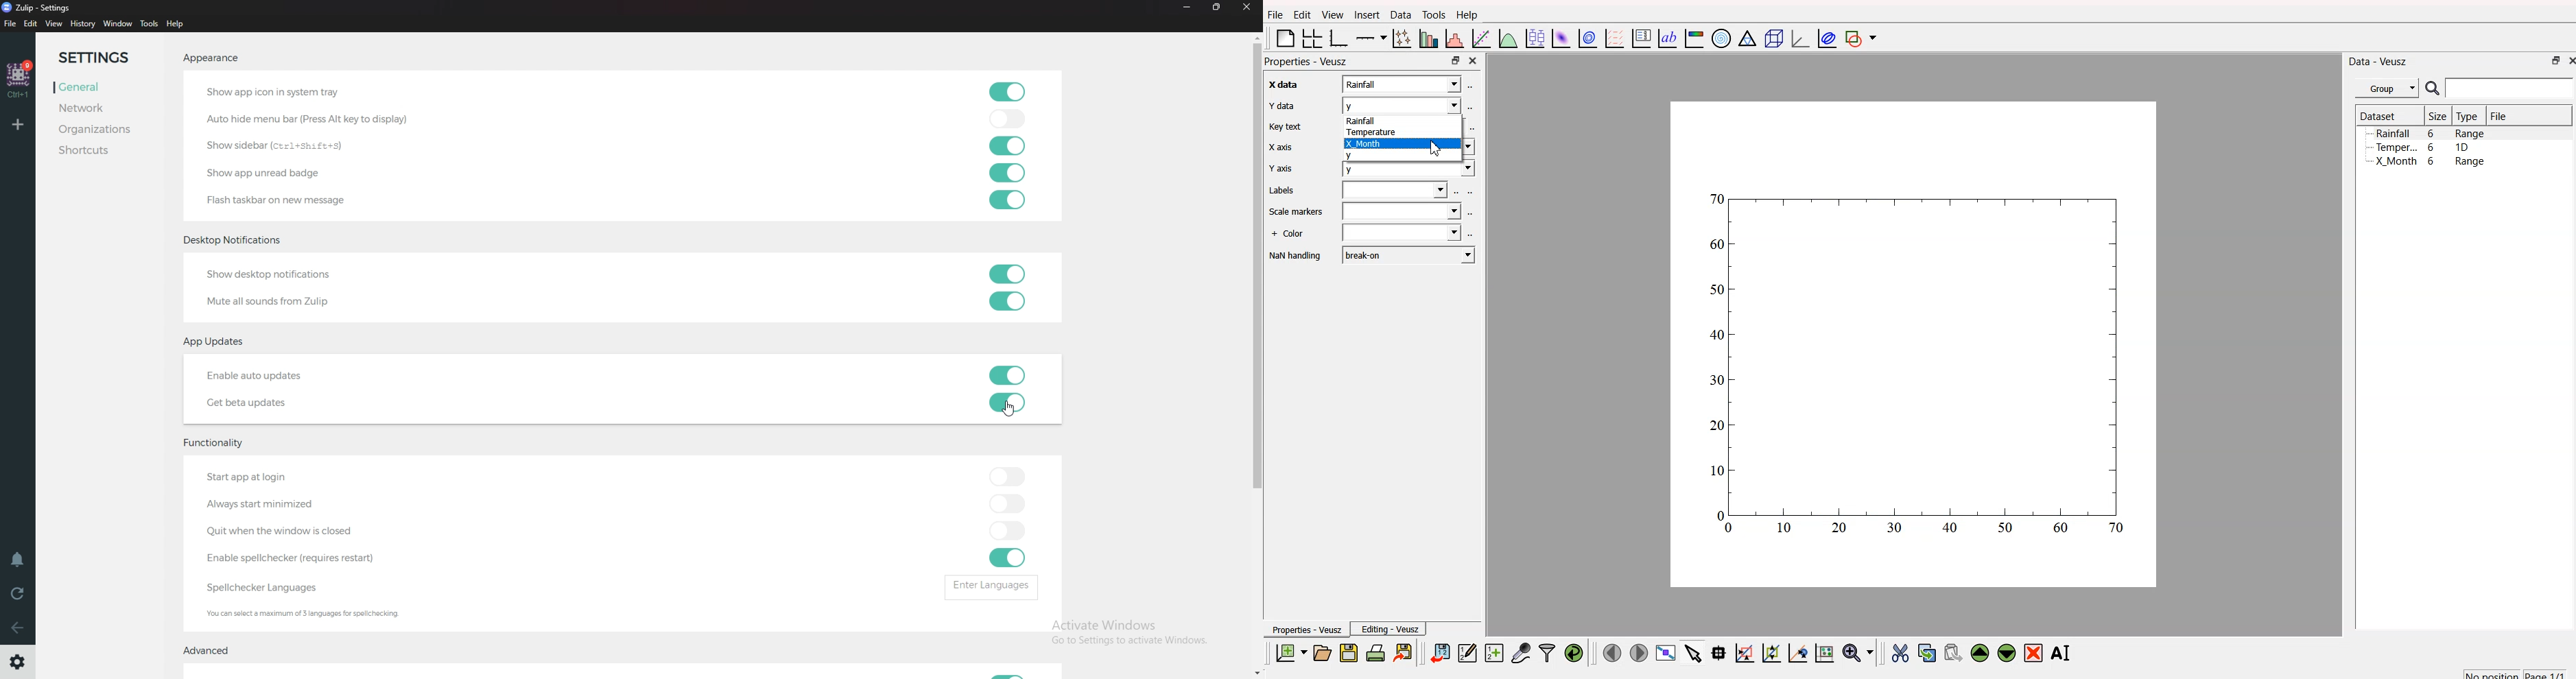 The height and width of the screenshot is (700, 2576). Describe the element at coordinates (1926, 651) in the screenshot. I see `copy the widget` at that location.